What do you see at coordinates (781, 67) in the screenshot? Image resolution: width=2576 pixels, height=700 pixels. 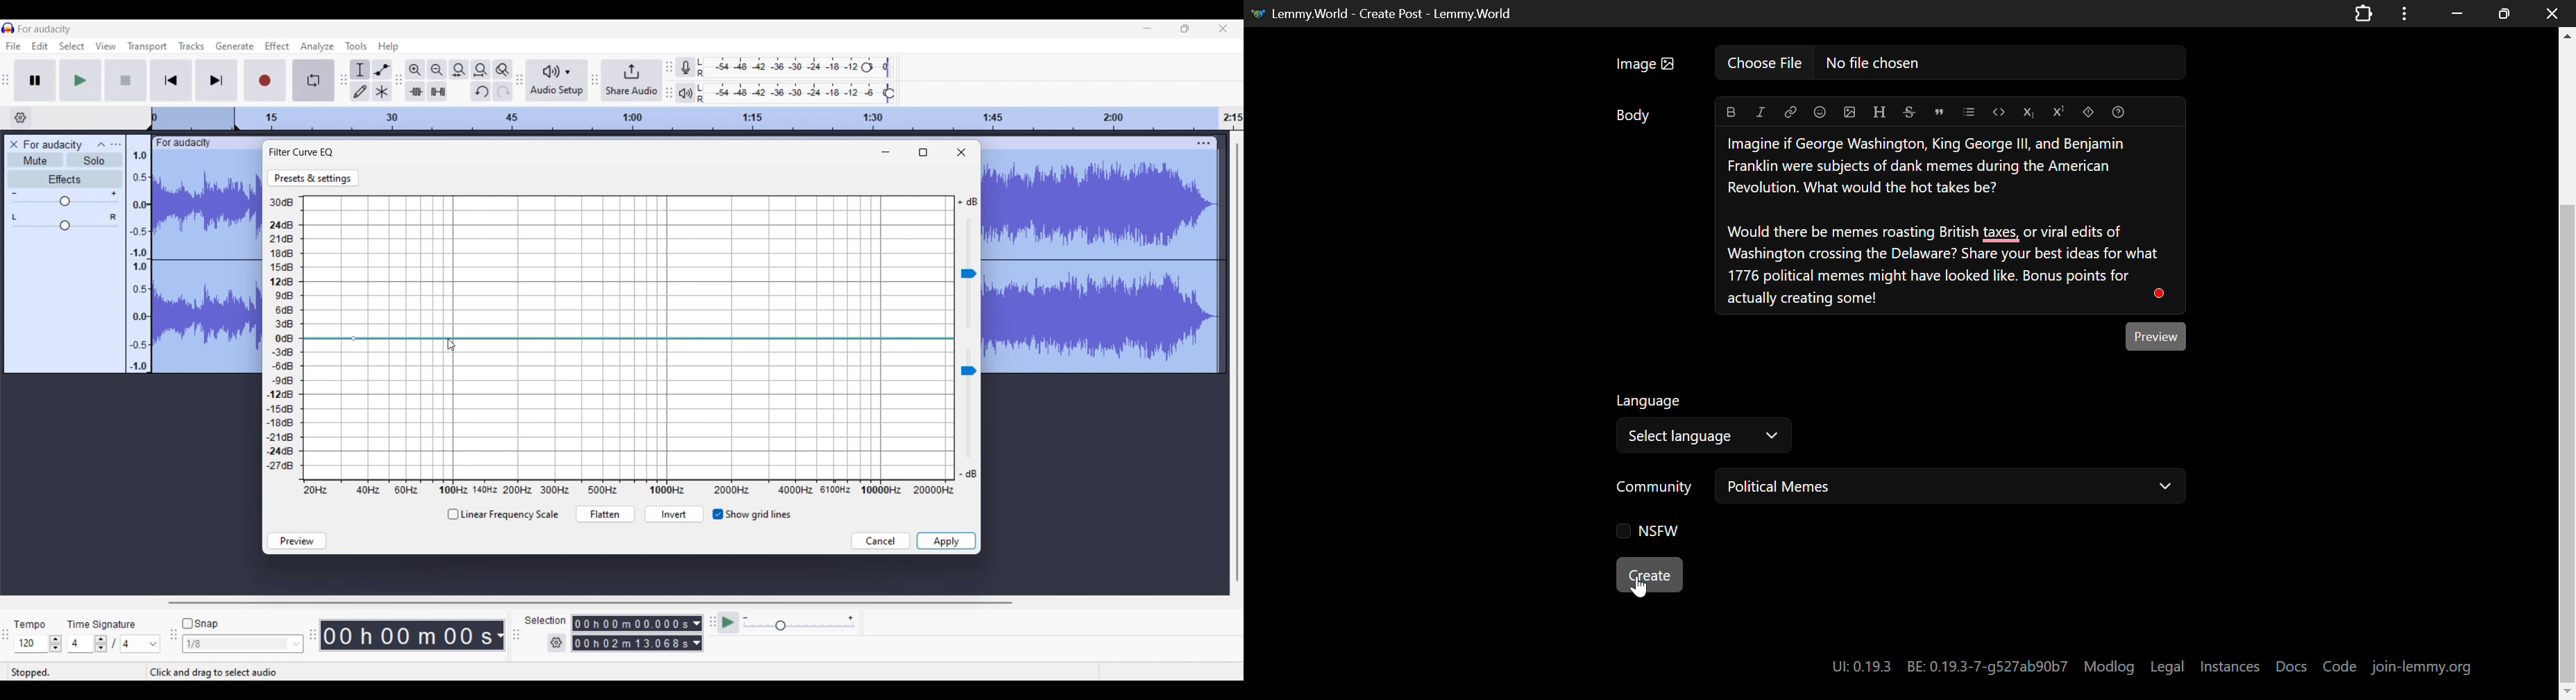 I see `Recording level` at bounding box center [781, 67].